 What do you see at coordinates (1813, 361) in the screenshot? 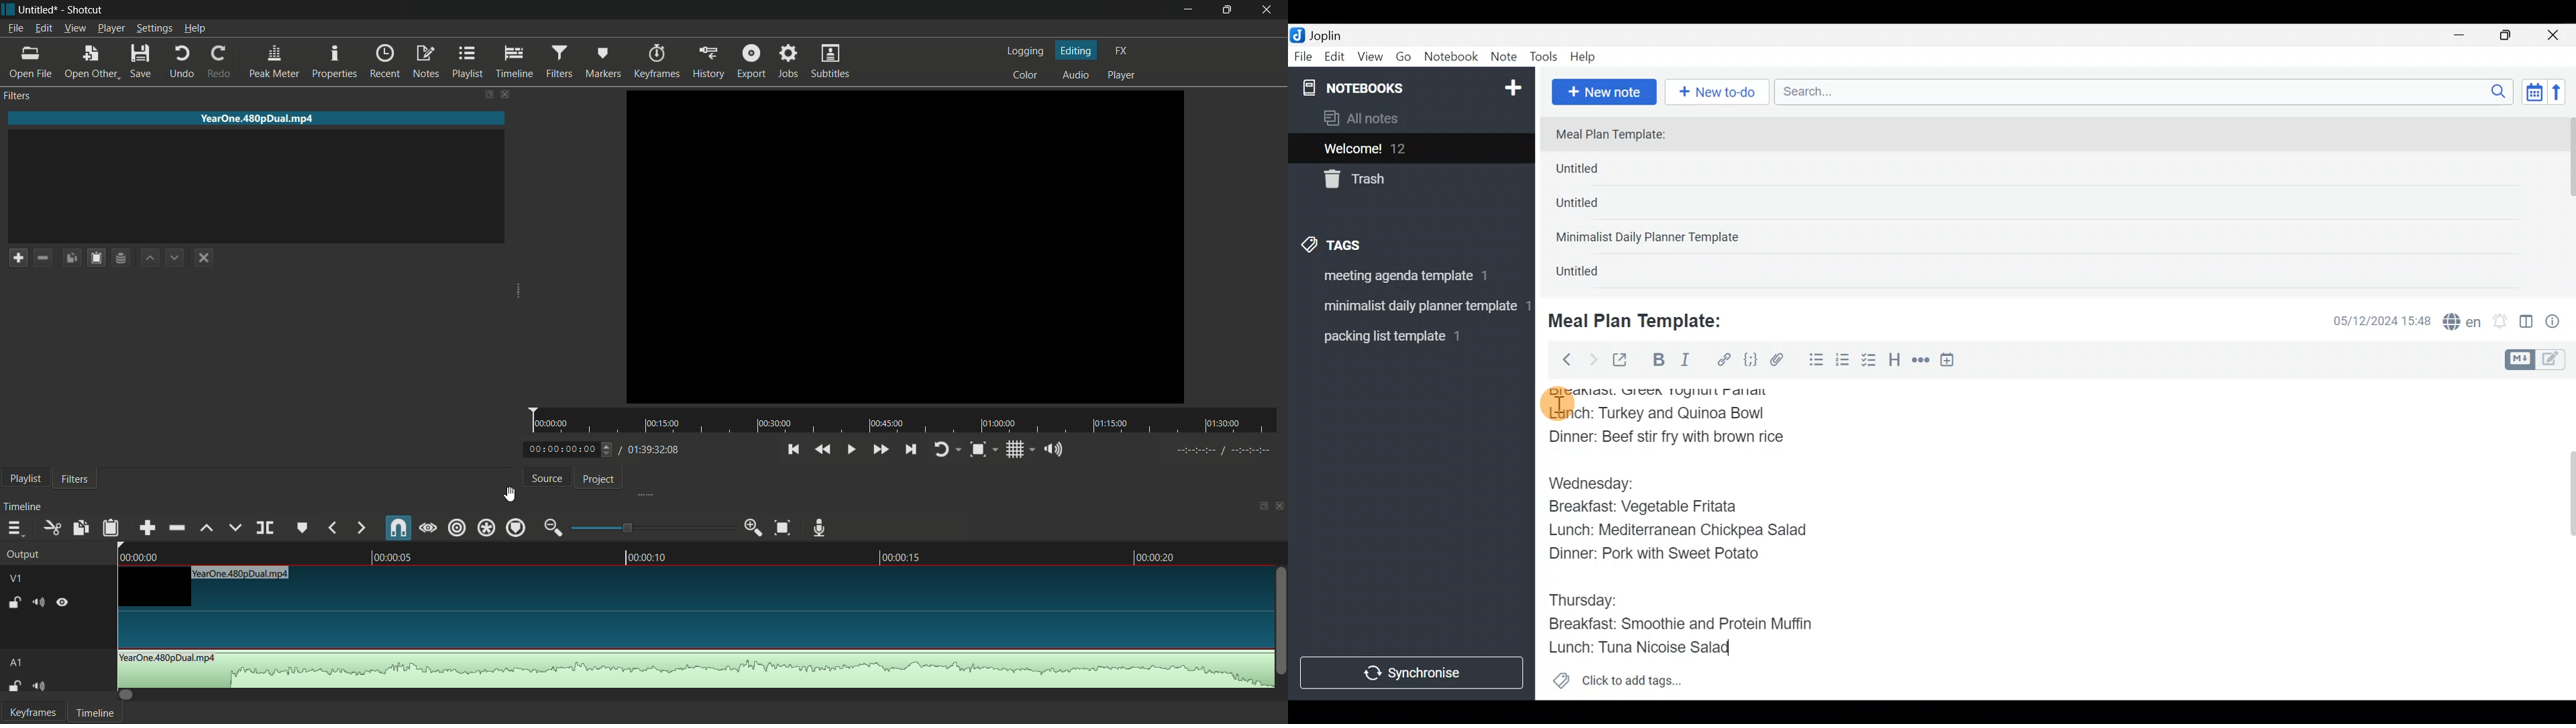
I see `Bulleted list` at bounding box center [1813, 361].